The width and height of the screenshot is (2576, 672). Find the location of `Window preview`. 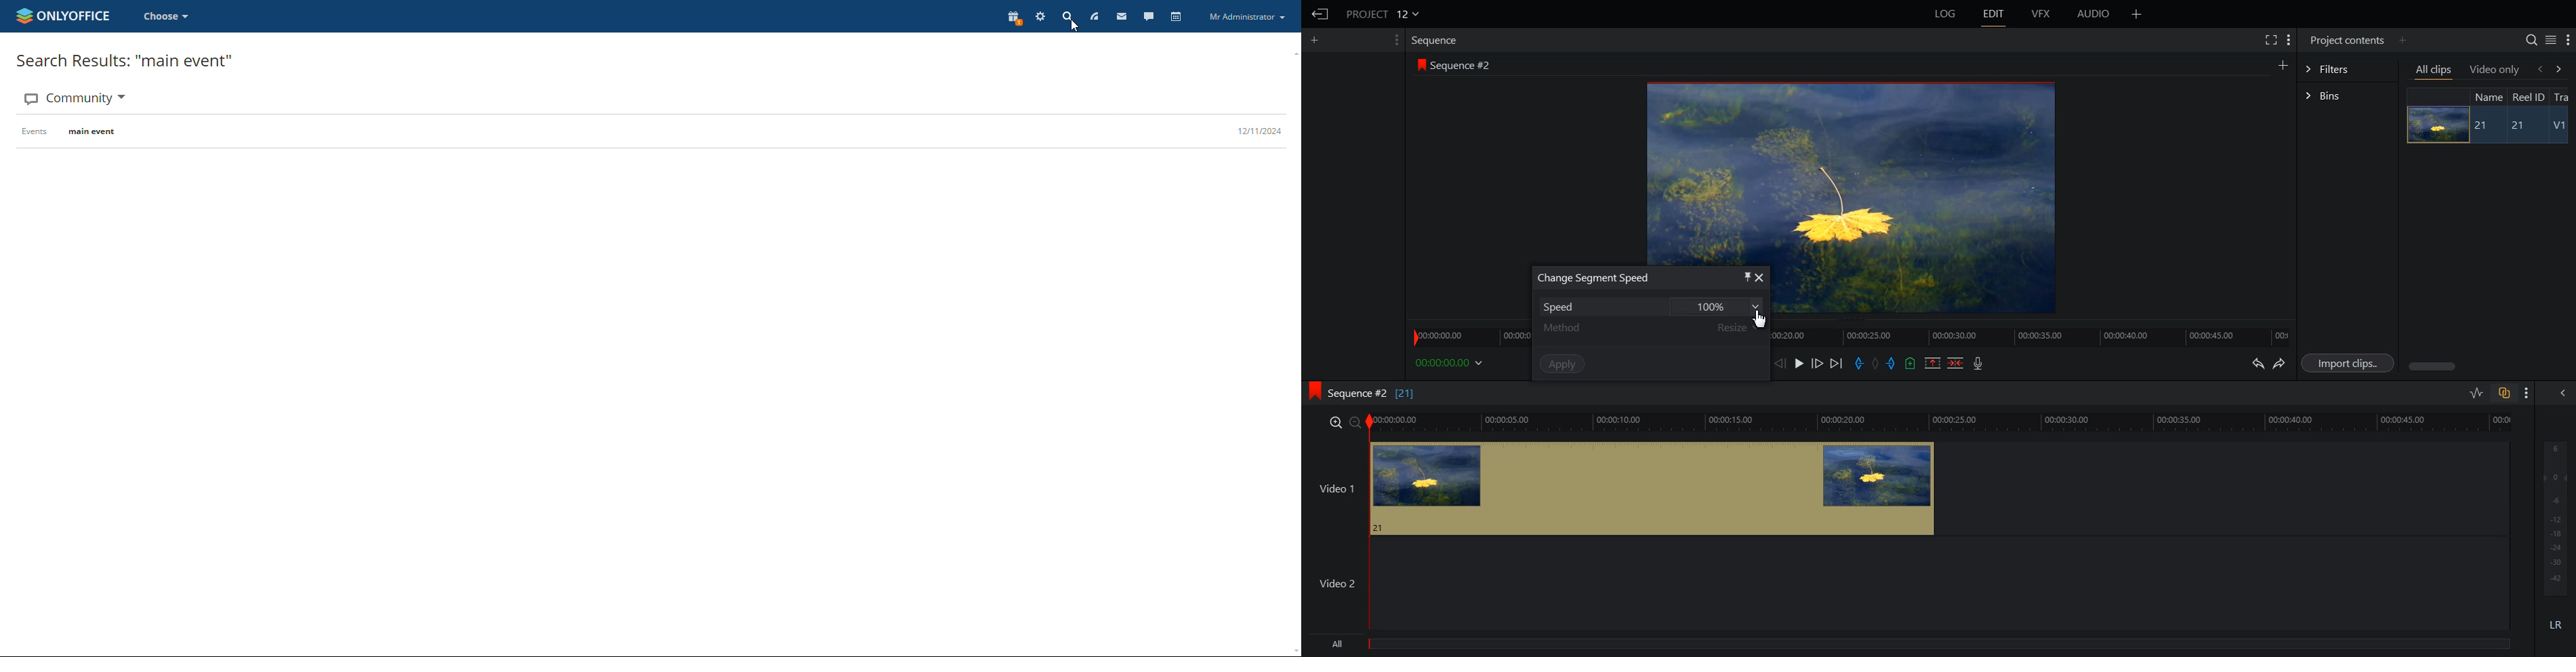

Window preview is located at coordinates (1847, 169).